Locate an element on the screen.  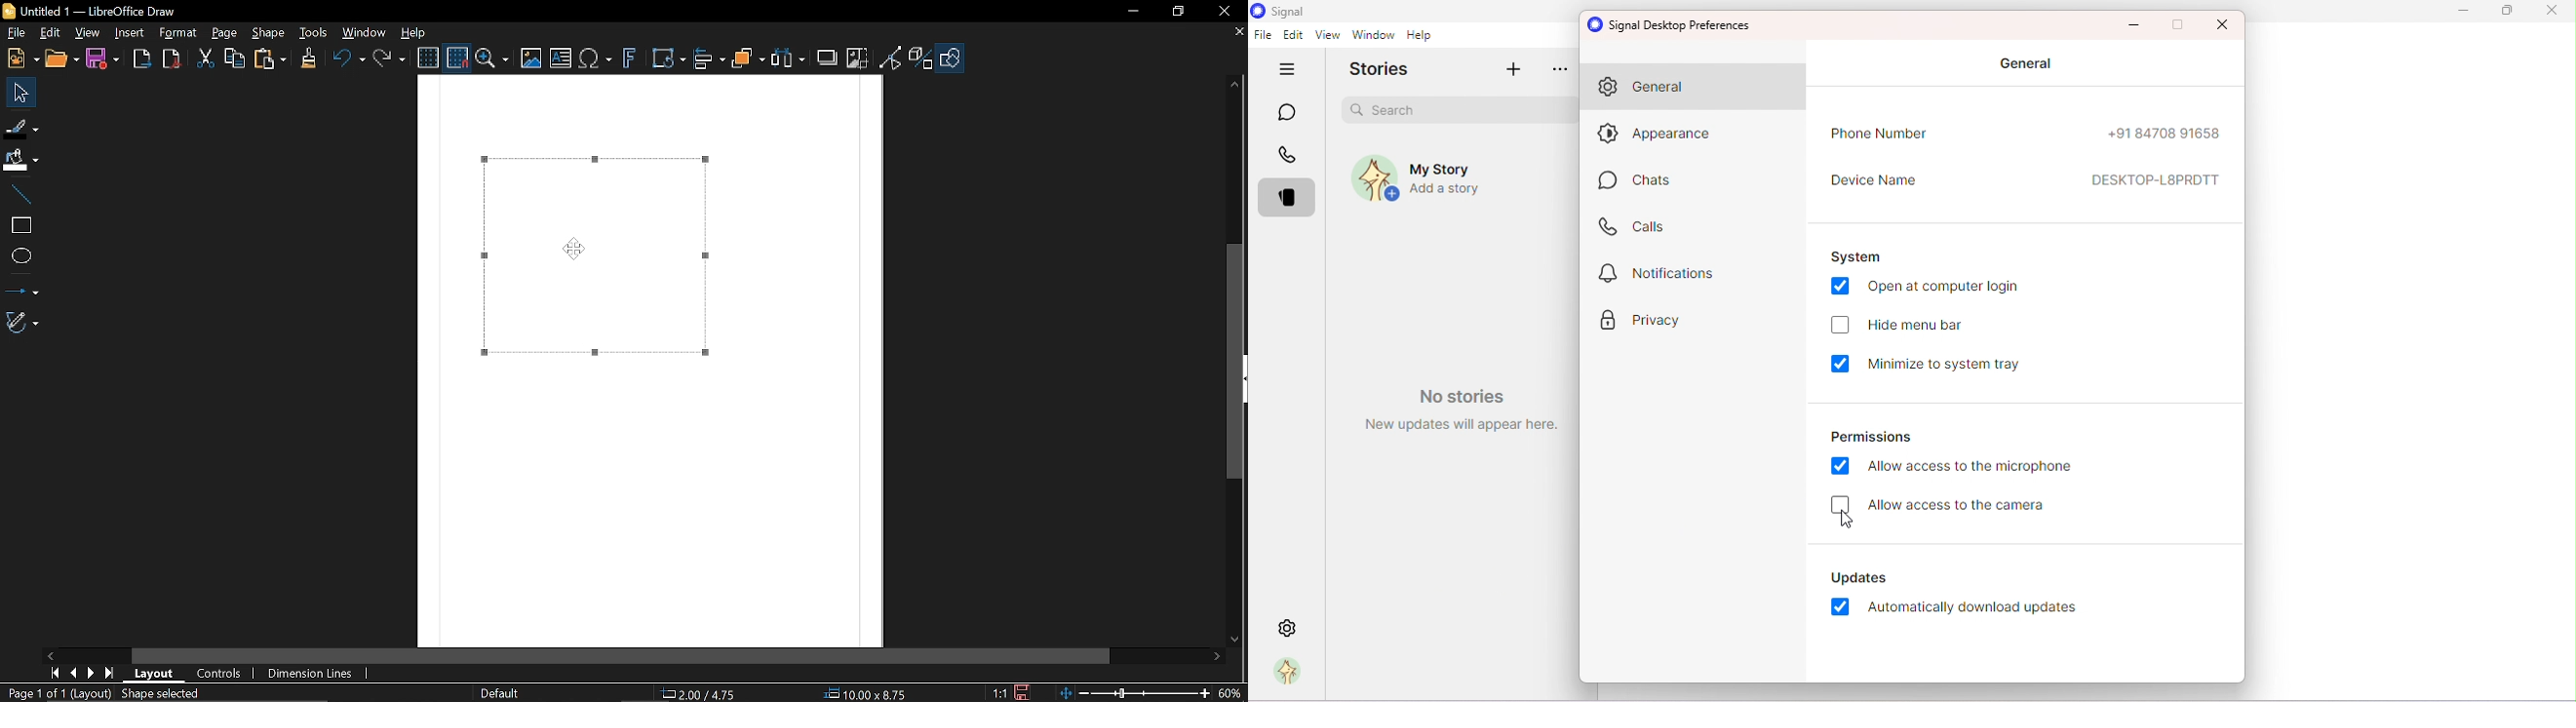
Shapes is located at coordinates (950, 59).